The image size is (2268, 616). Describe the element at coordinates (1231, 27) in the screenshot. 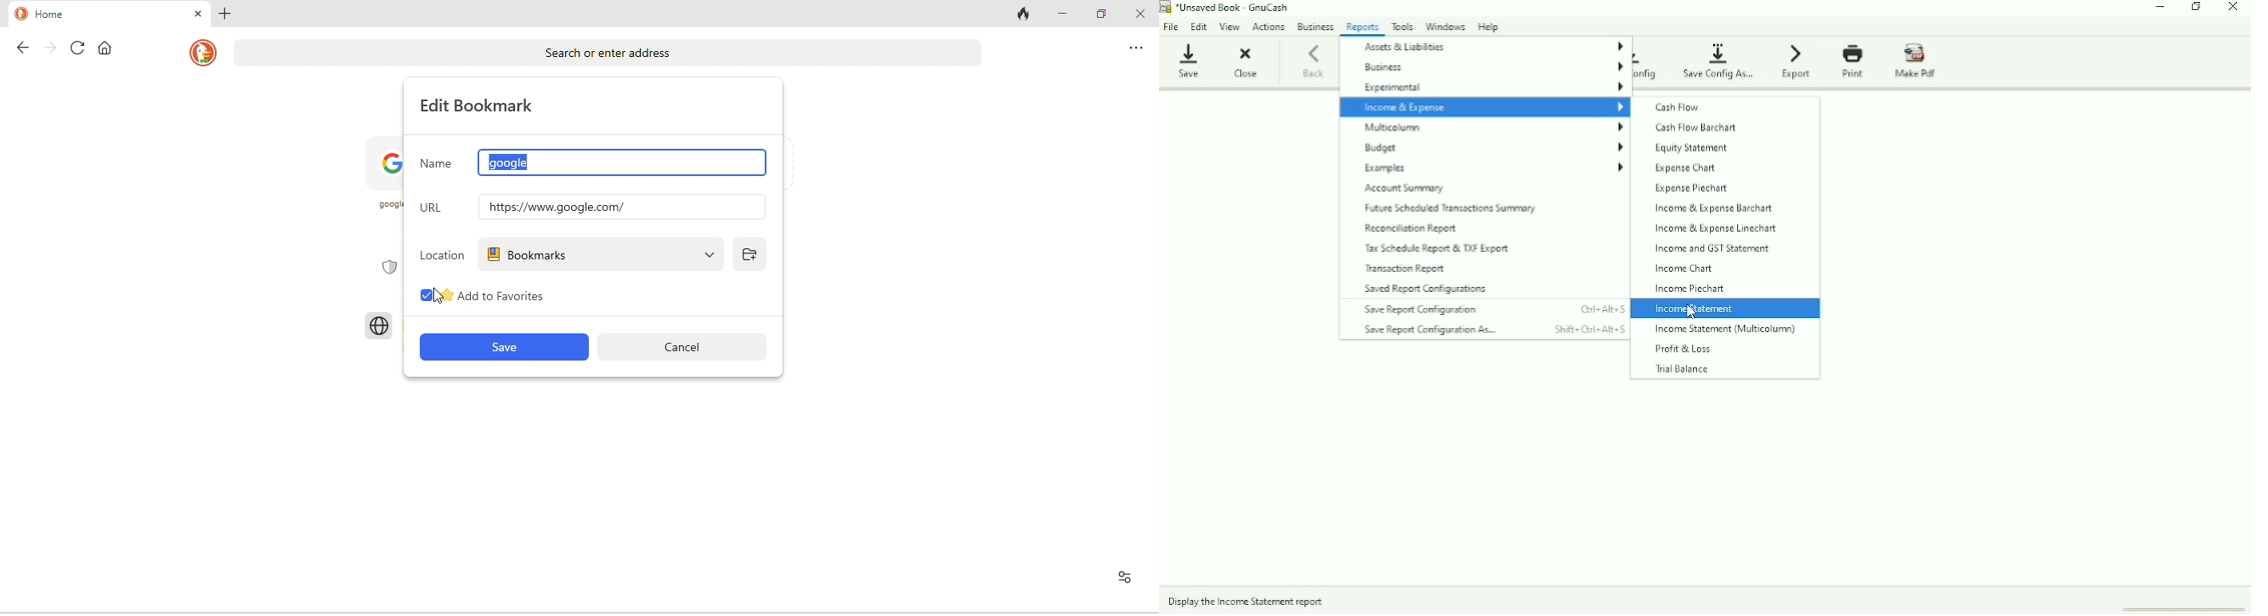

I see `View` at that location.